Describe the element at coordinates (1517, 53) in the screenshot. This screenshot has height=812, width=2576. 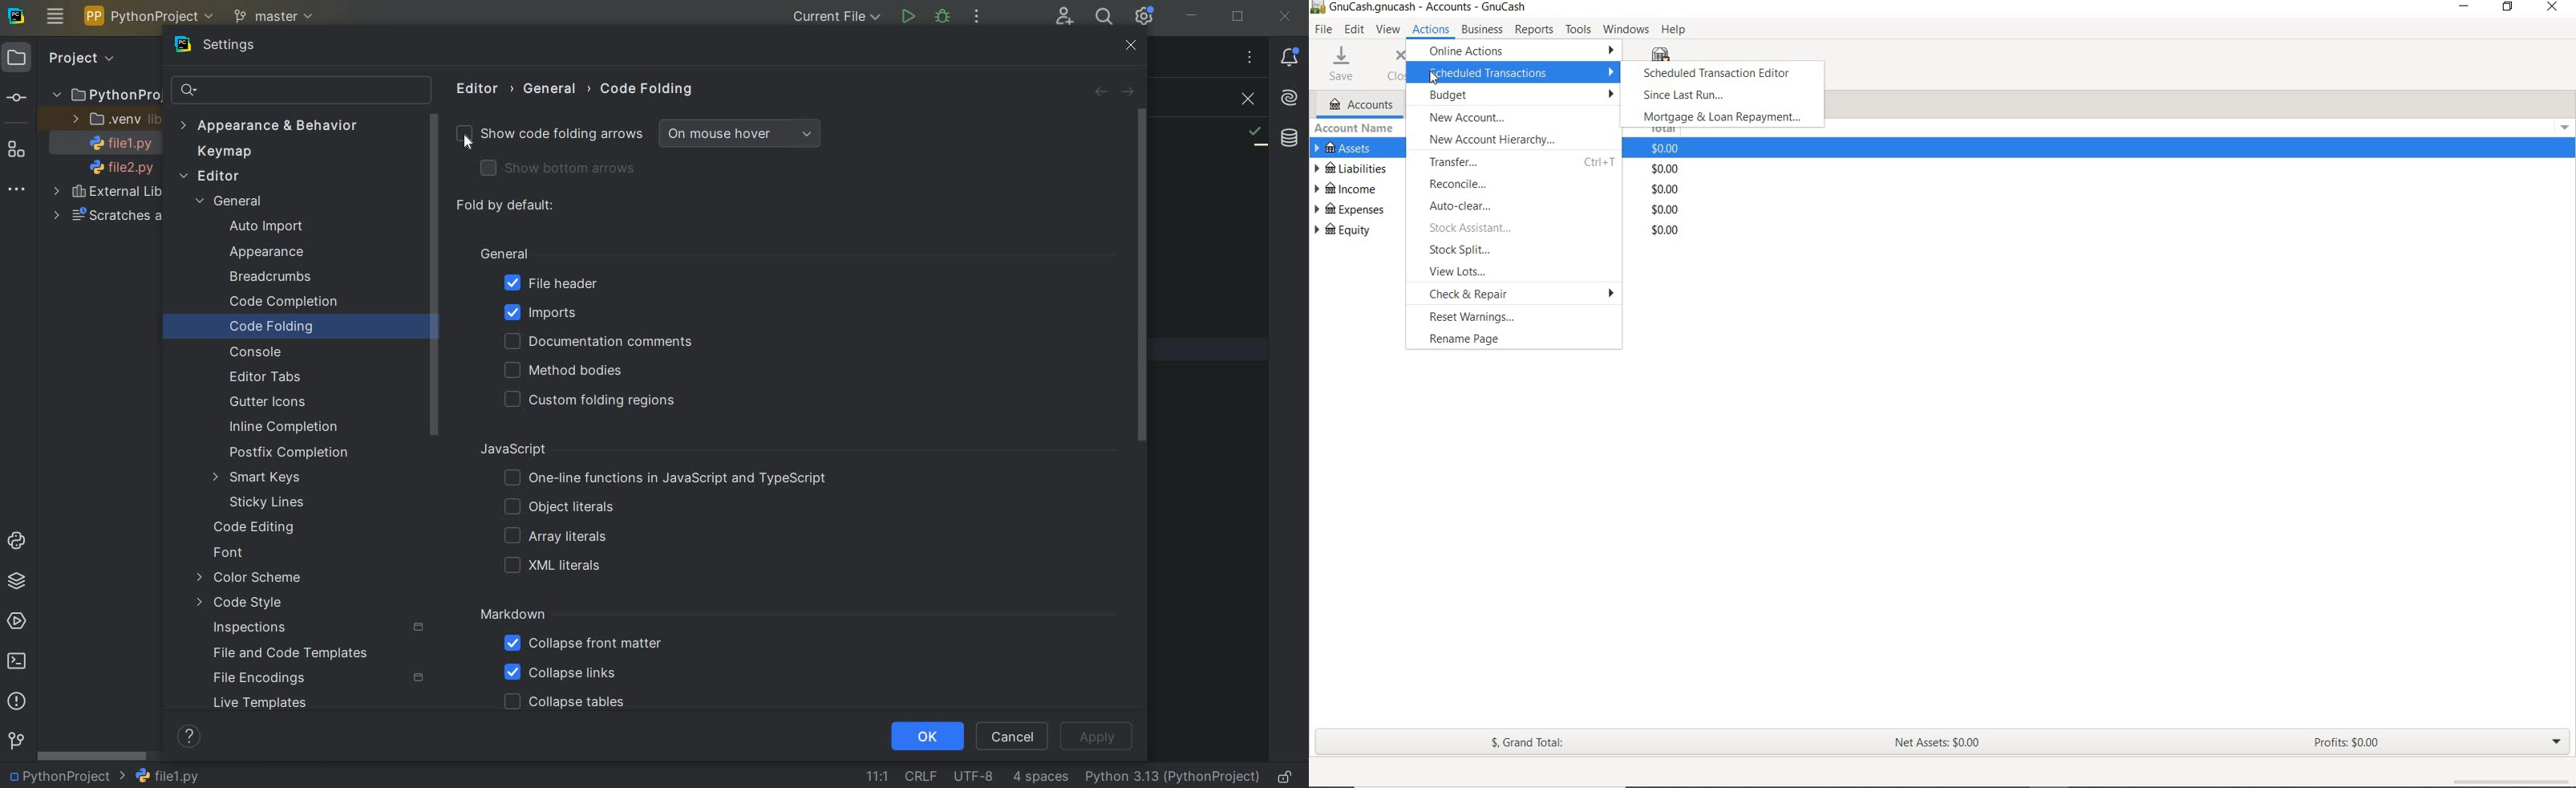
I see `ONLINE ACTIONS` at that location.